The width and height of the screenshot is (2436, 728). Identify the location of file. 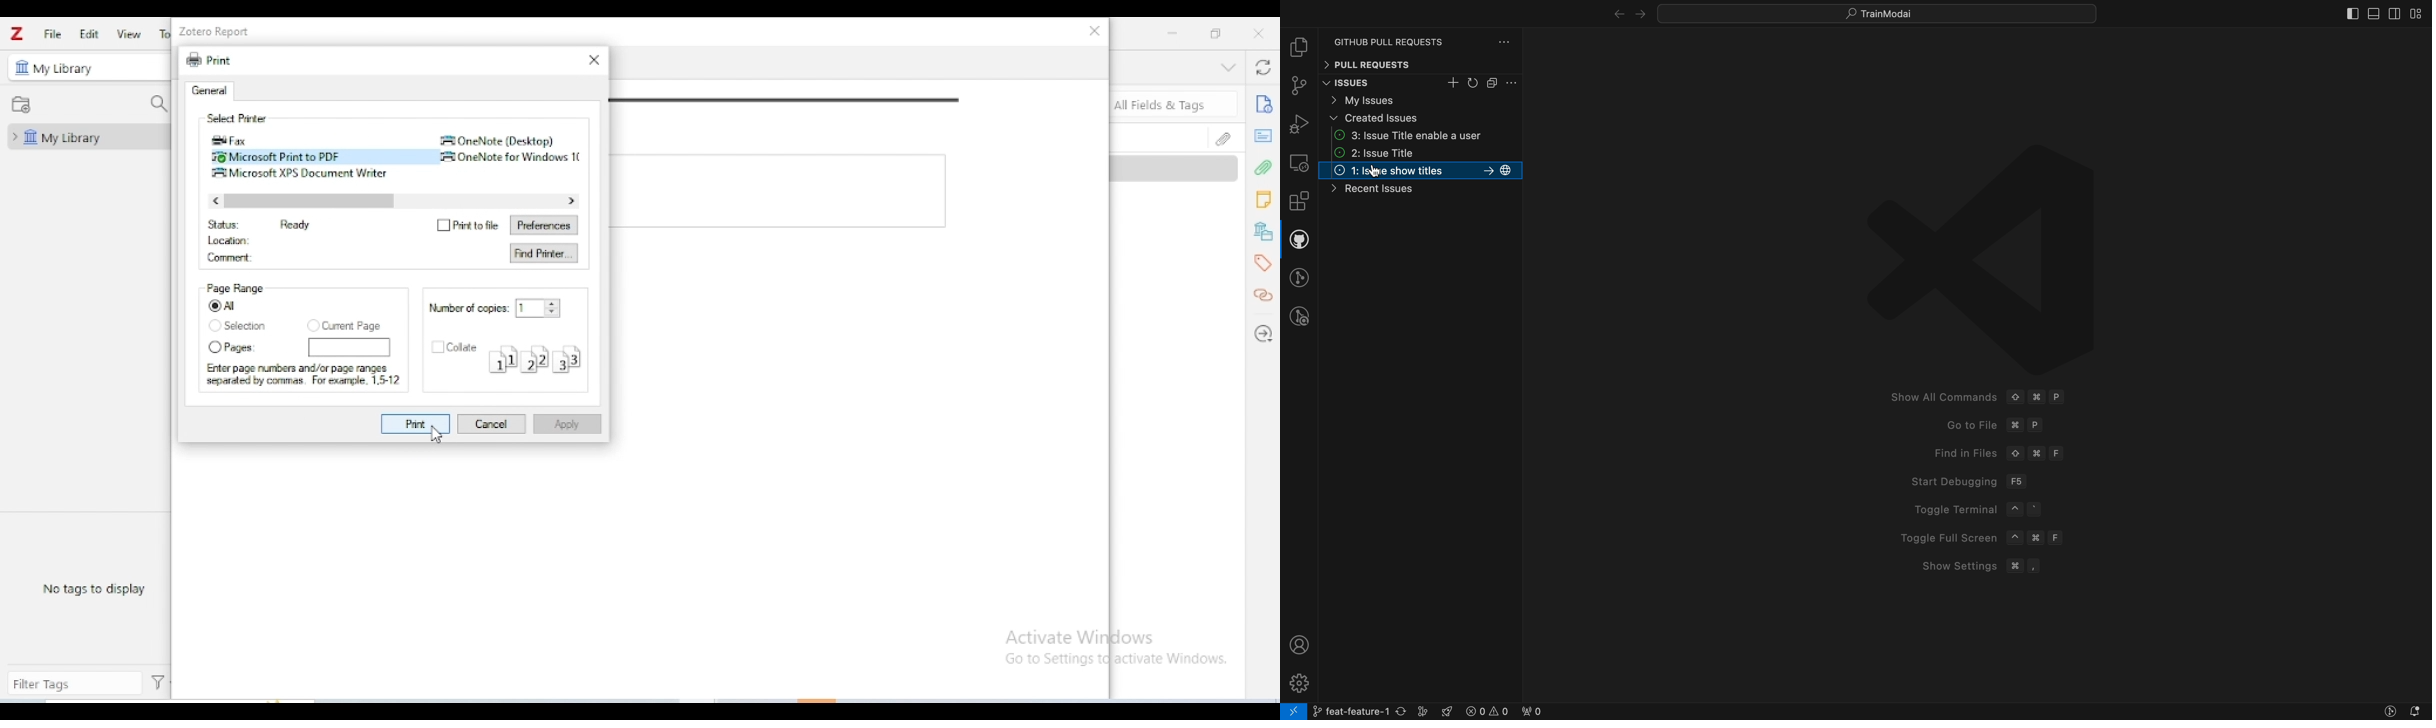
(54, 34).